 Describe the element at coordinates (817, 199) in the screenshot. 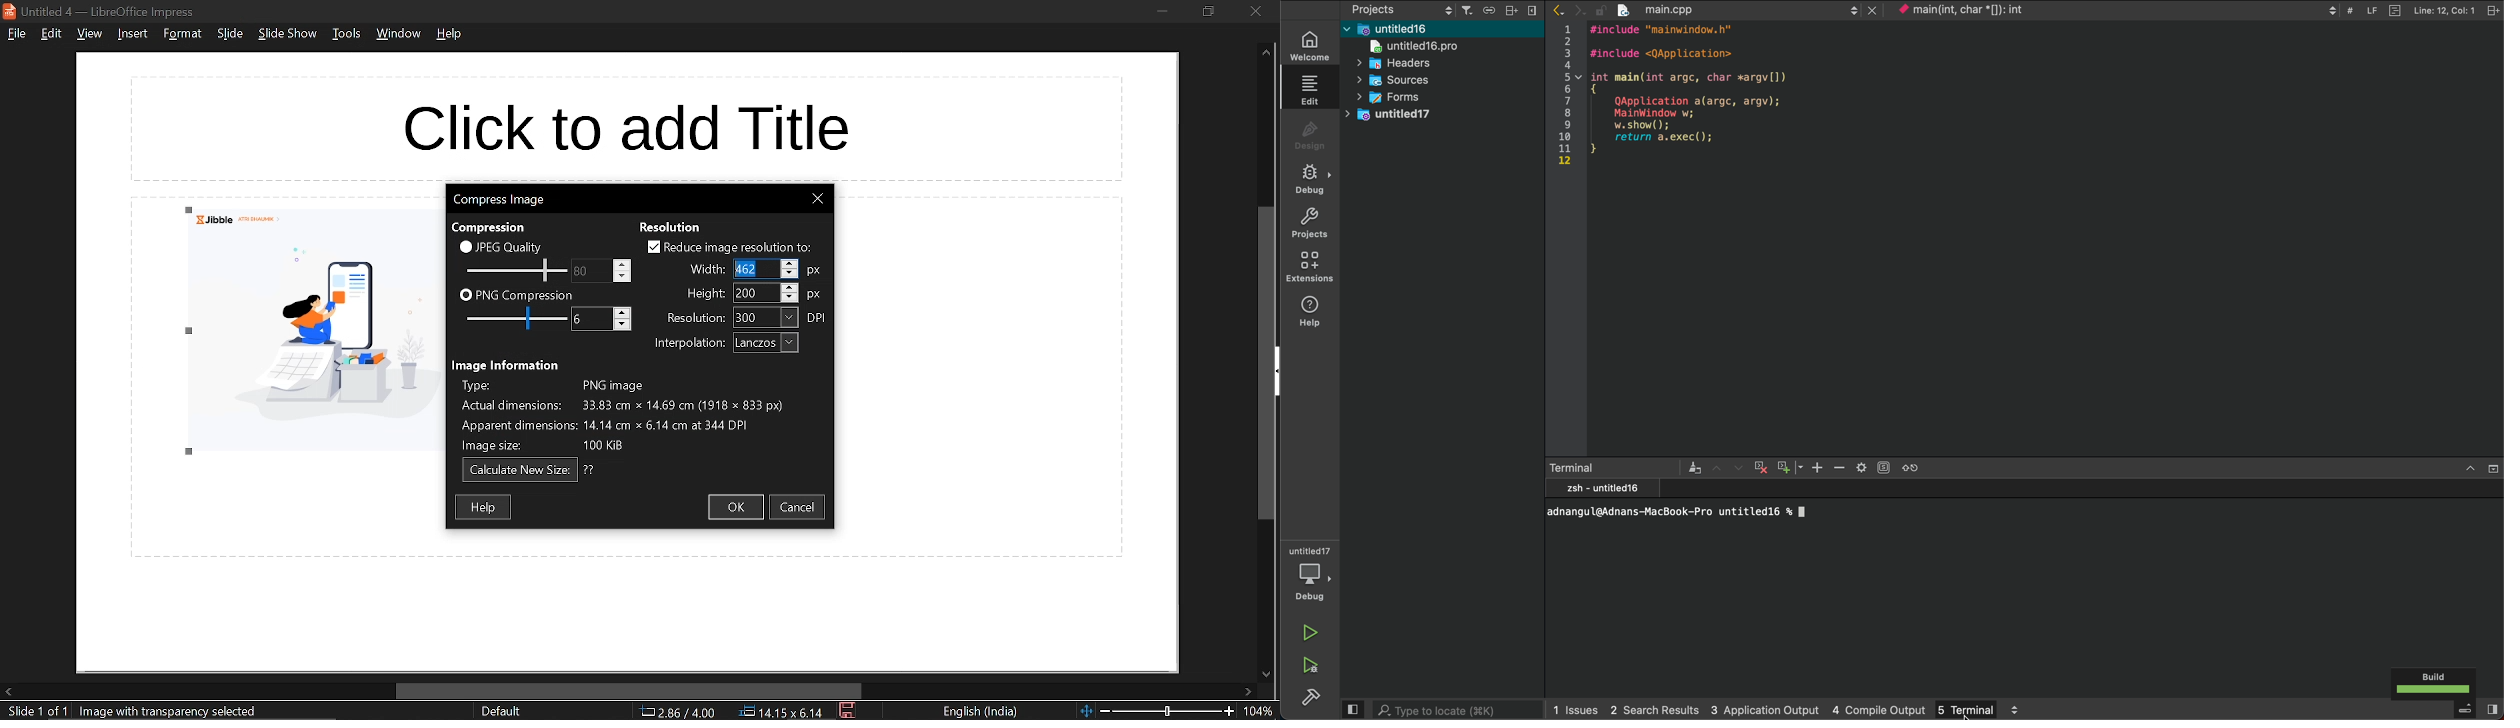

I see `Close` at that location.